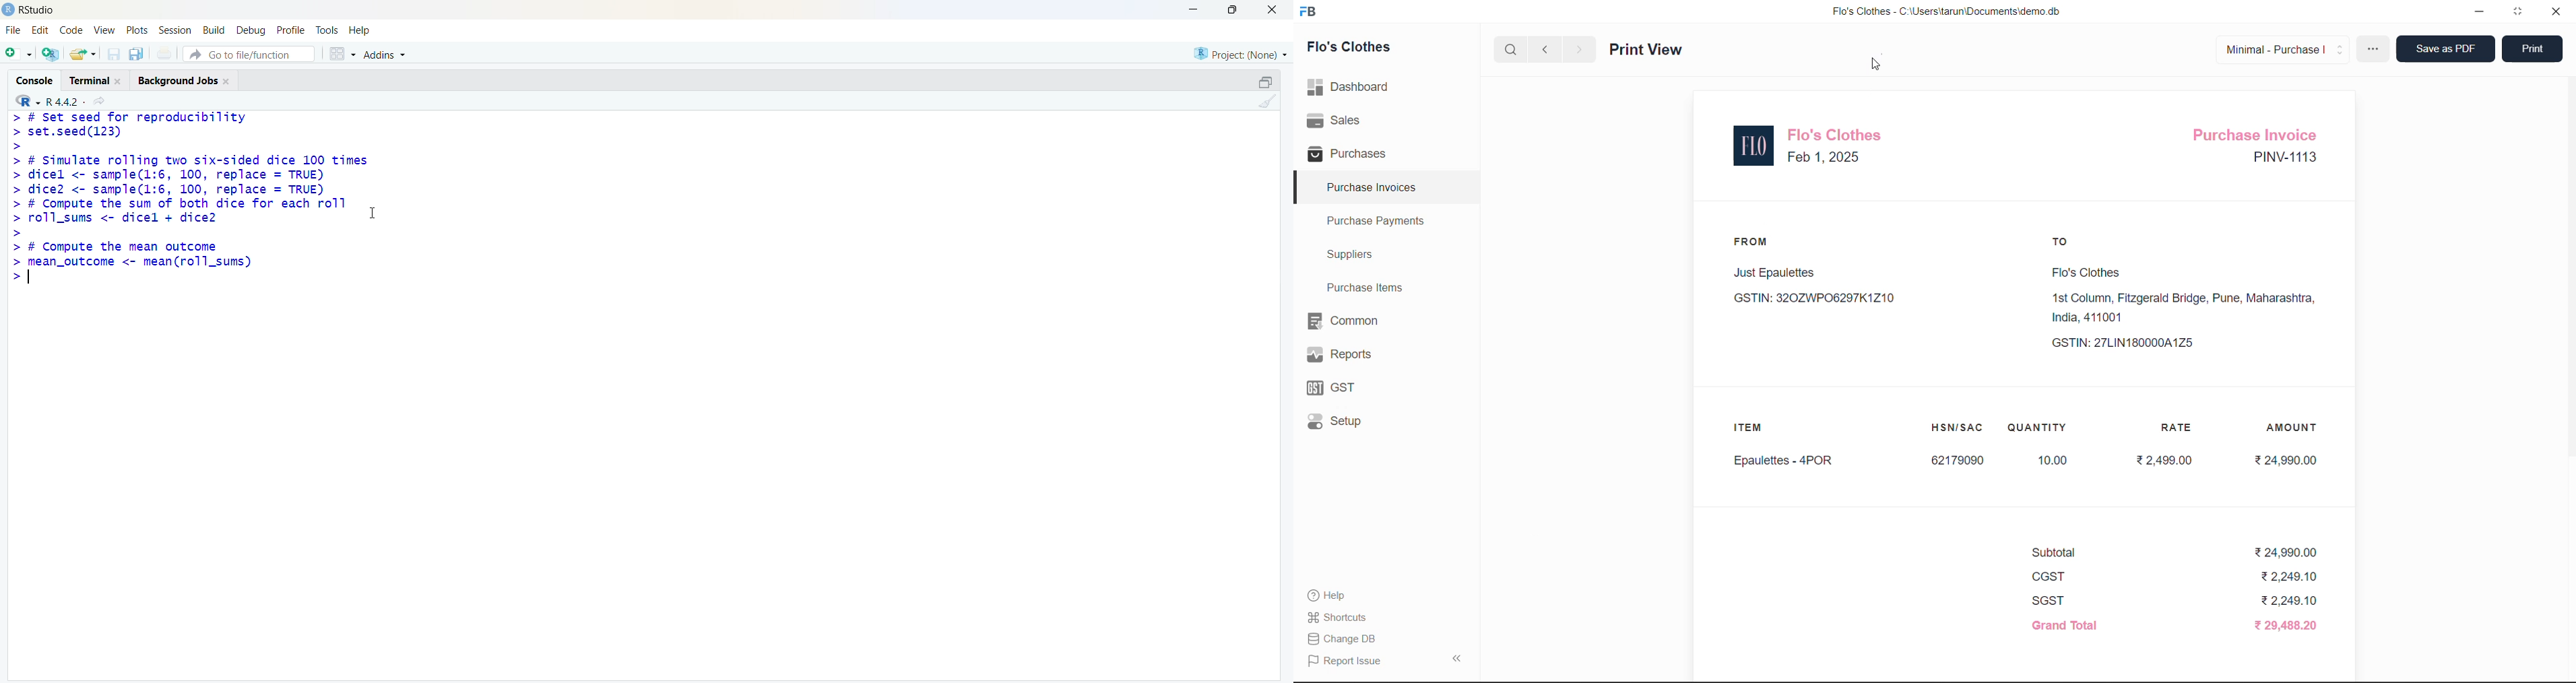  Describe the element at coordinates (2376, 51) in the screenshot. I see `more options` at that location.